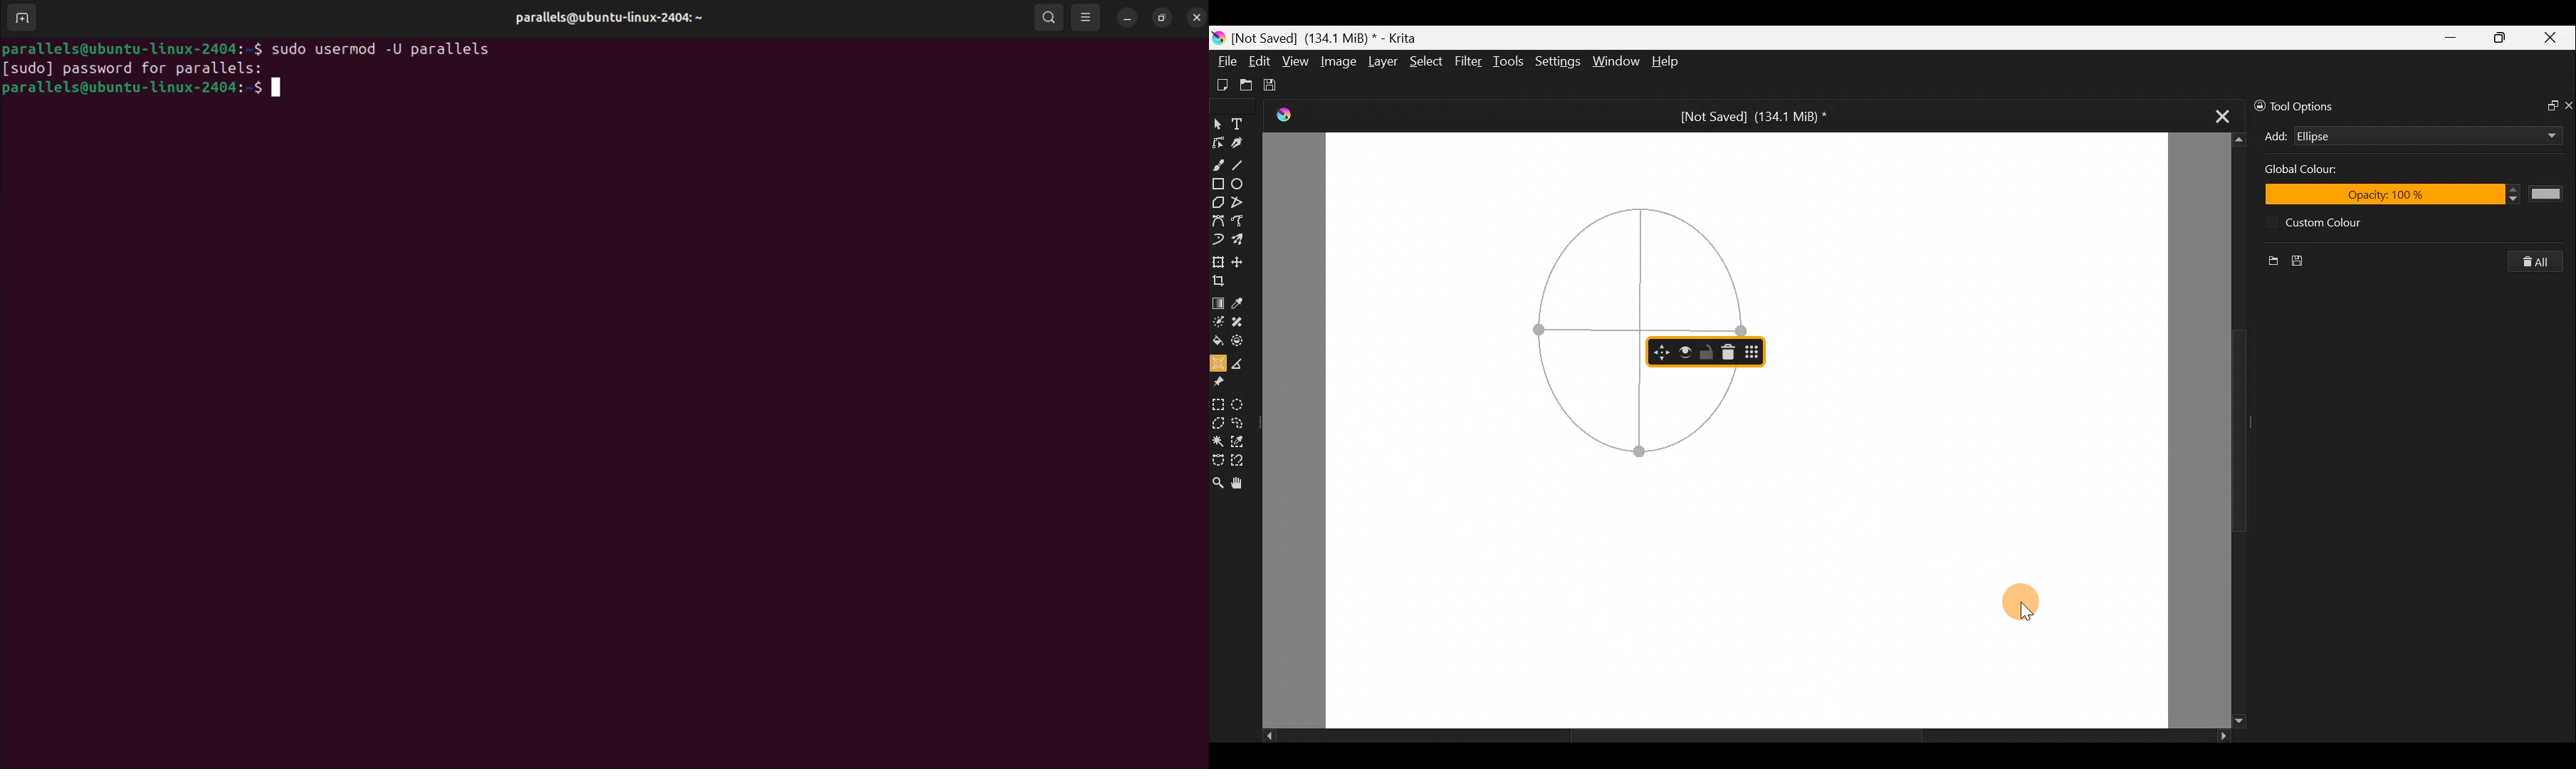  I want to click on Multibrush tool, so click(1240, 241).